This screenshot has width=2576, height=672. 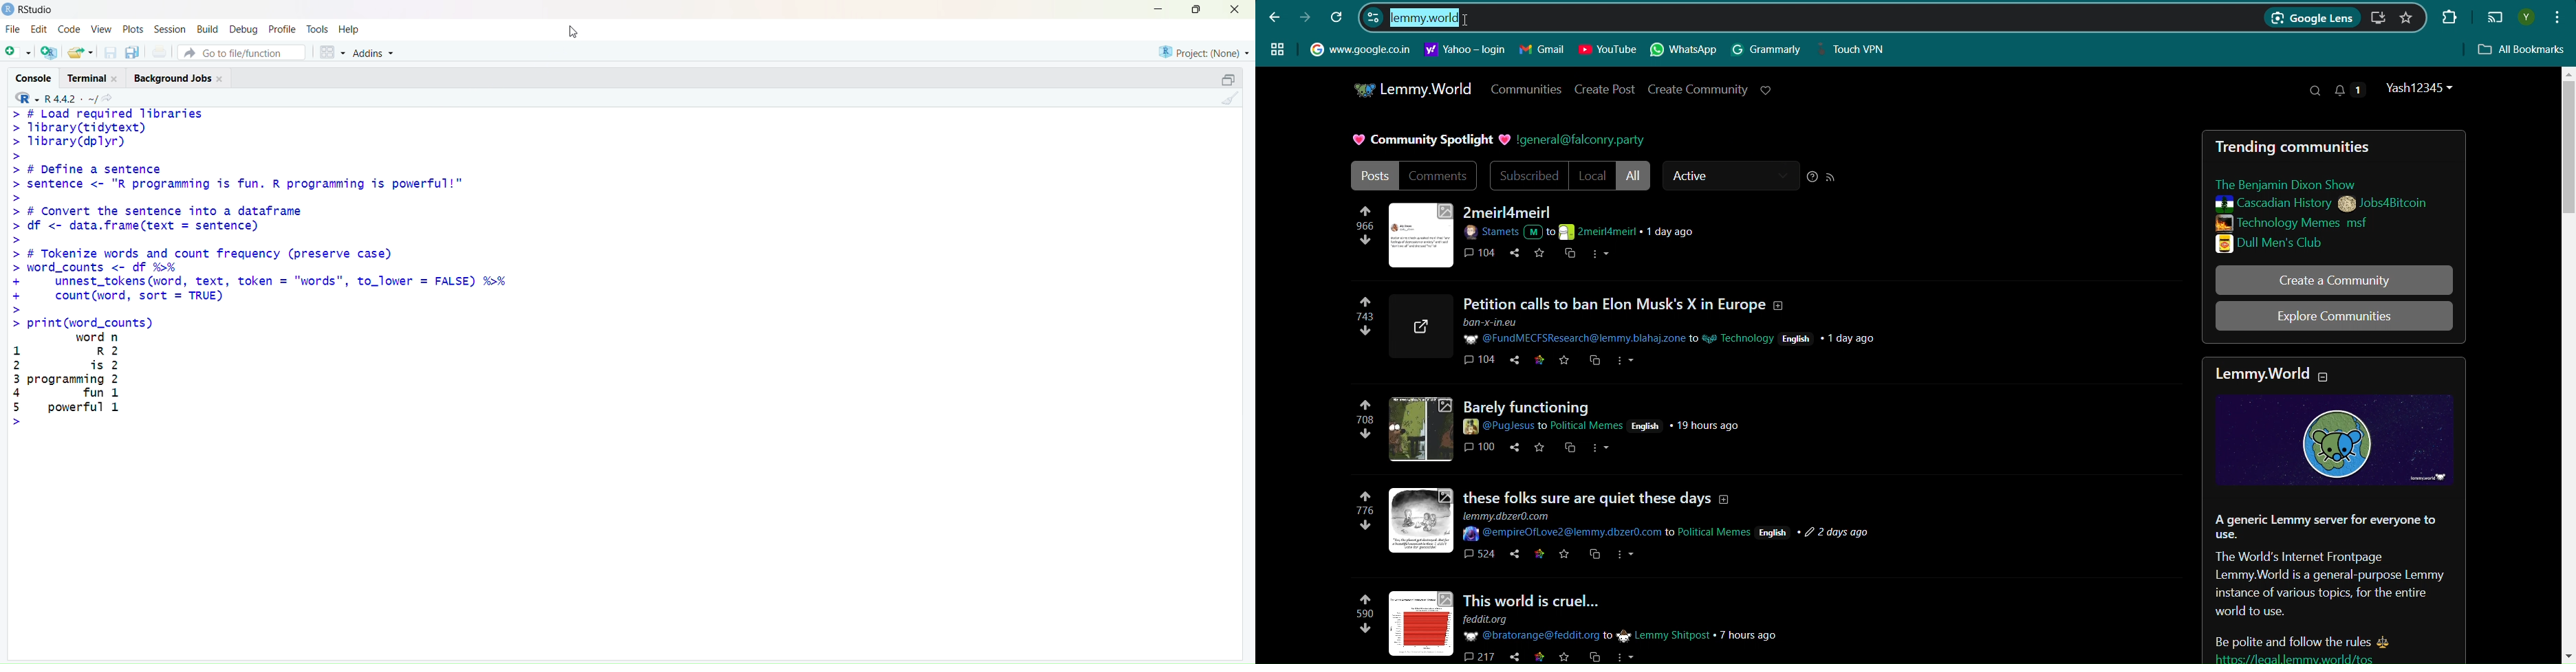 I want to click on share, so click(x=1511, y=657).